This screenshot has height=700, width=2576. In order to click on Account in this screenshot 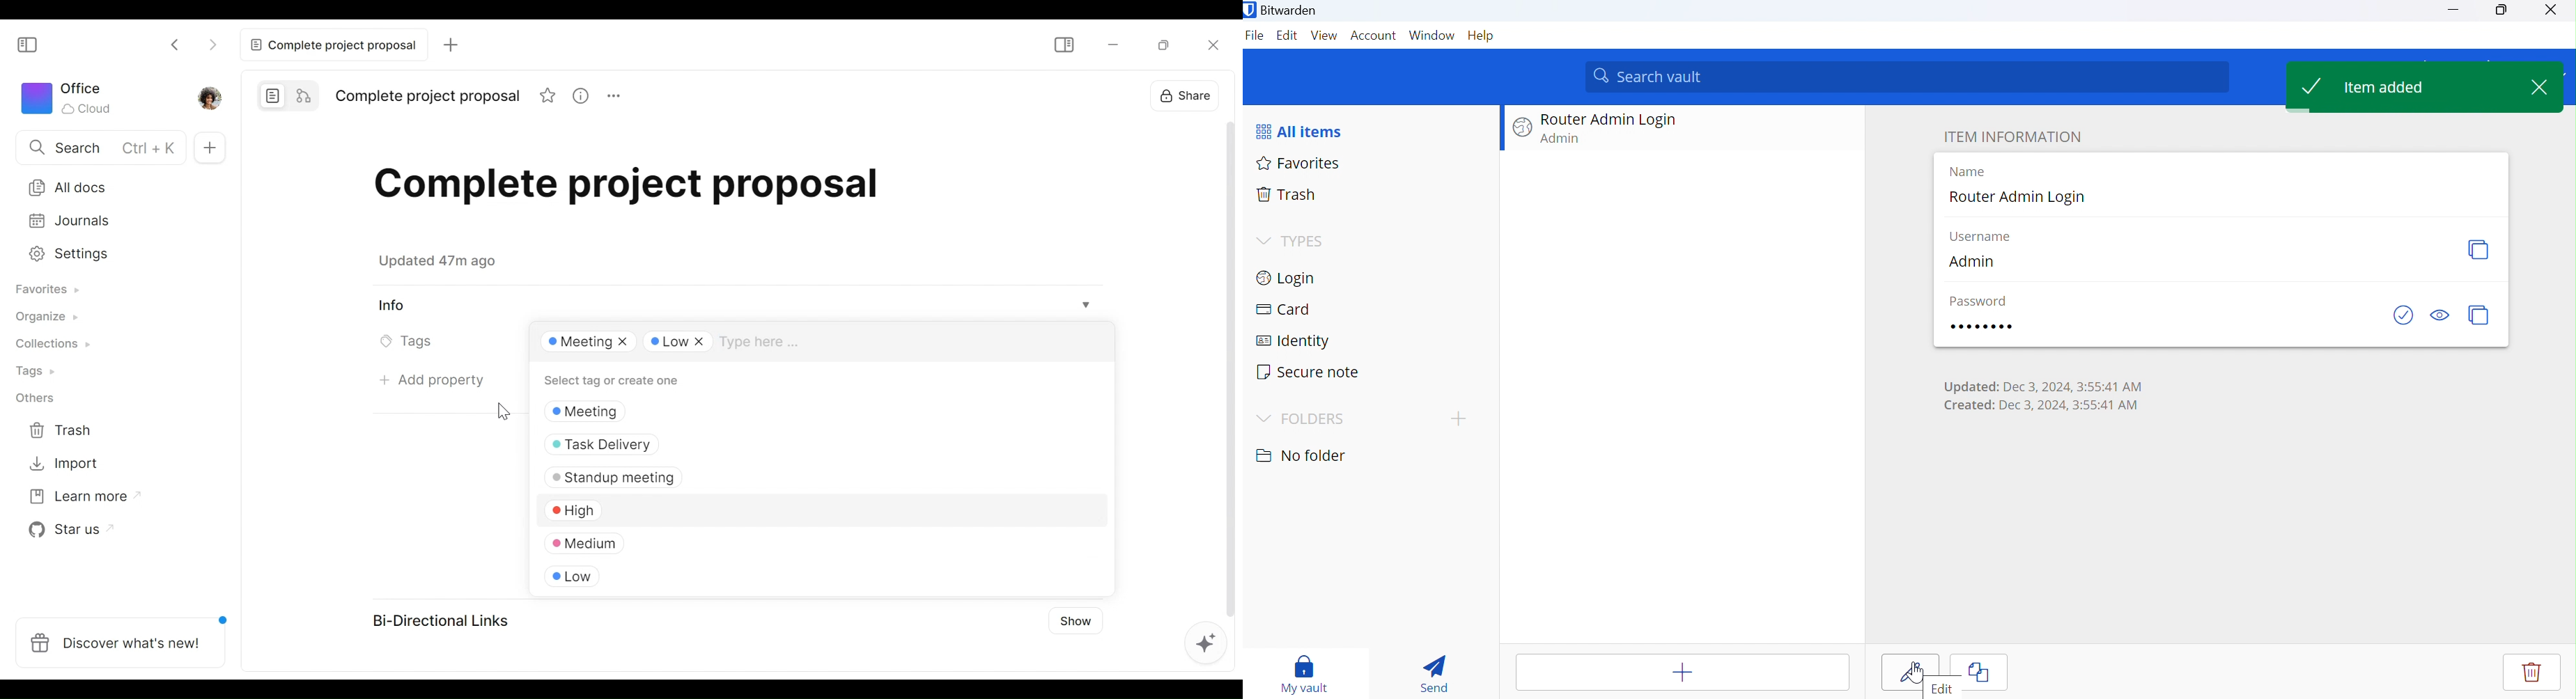, I will do `click(1374, 36)`.